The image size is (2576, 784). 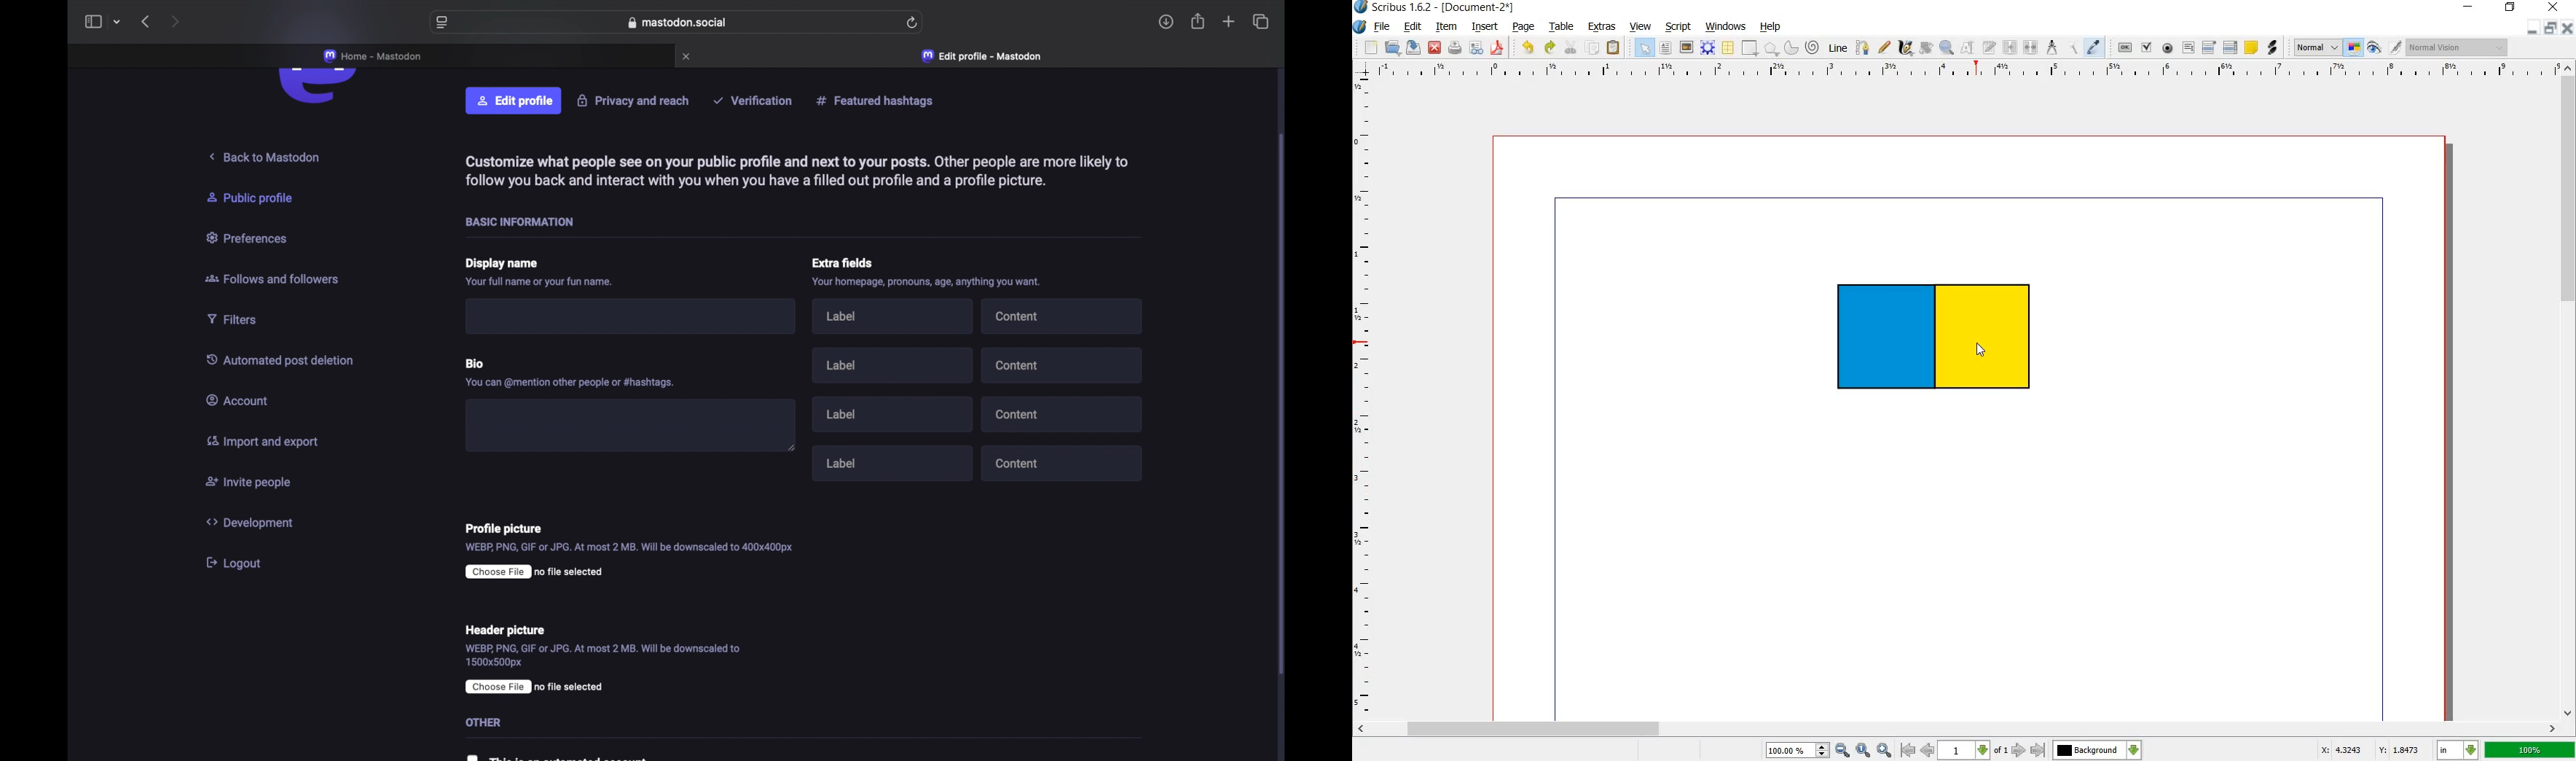 What do you see at coordinates (2395, 47) in the screenshot?
I see `edit in preview` at bounding box center [2395, 47].